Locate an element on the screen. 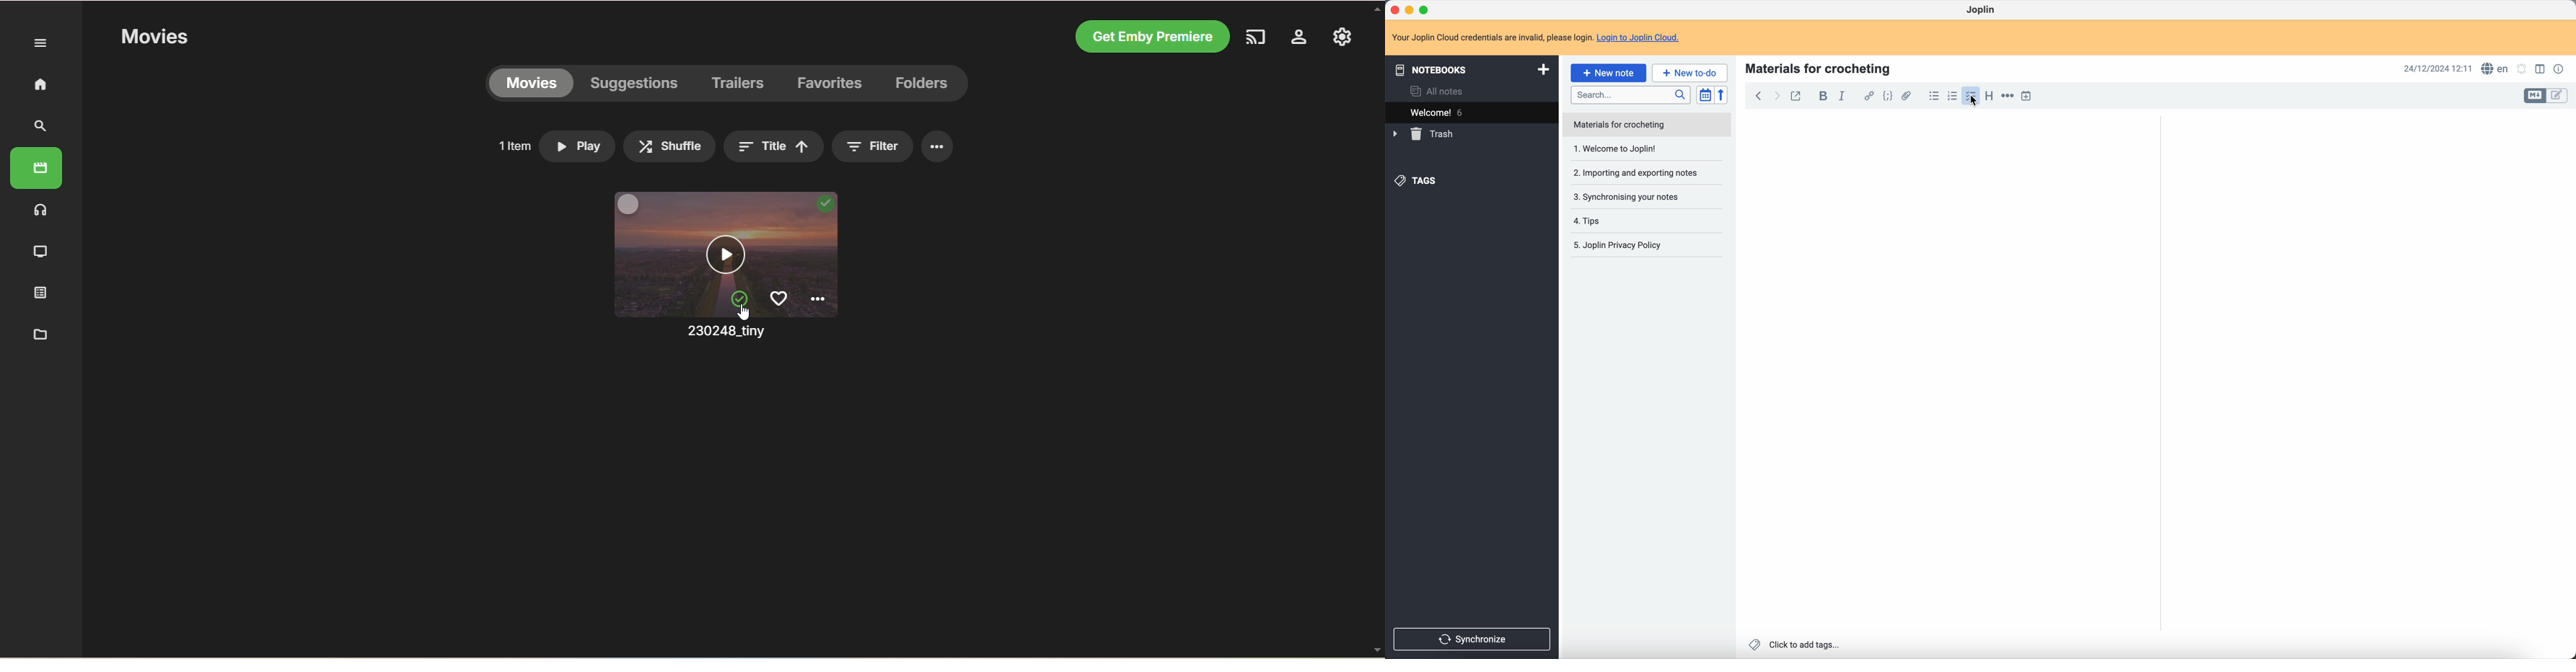  back is located at coordinates (1758, 97).